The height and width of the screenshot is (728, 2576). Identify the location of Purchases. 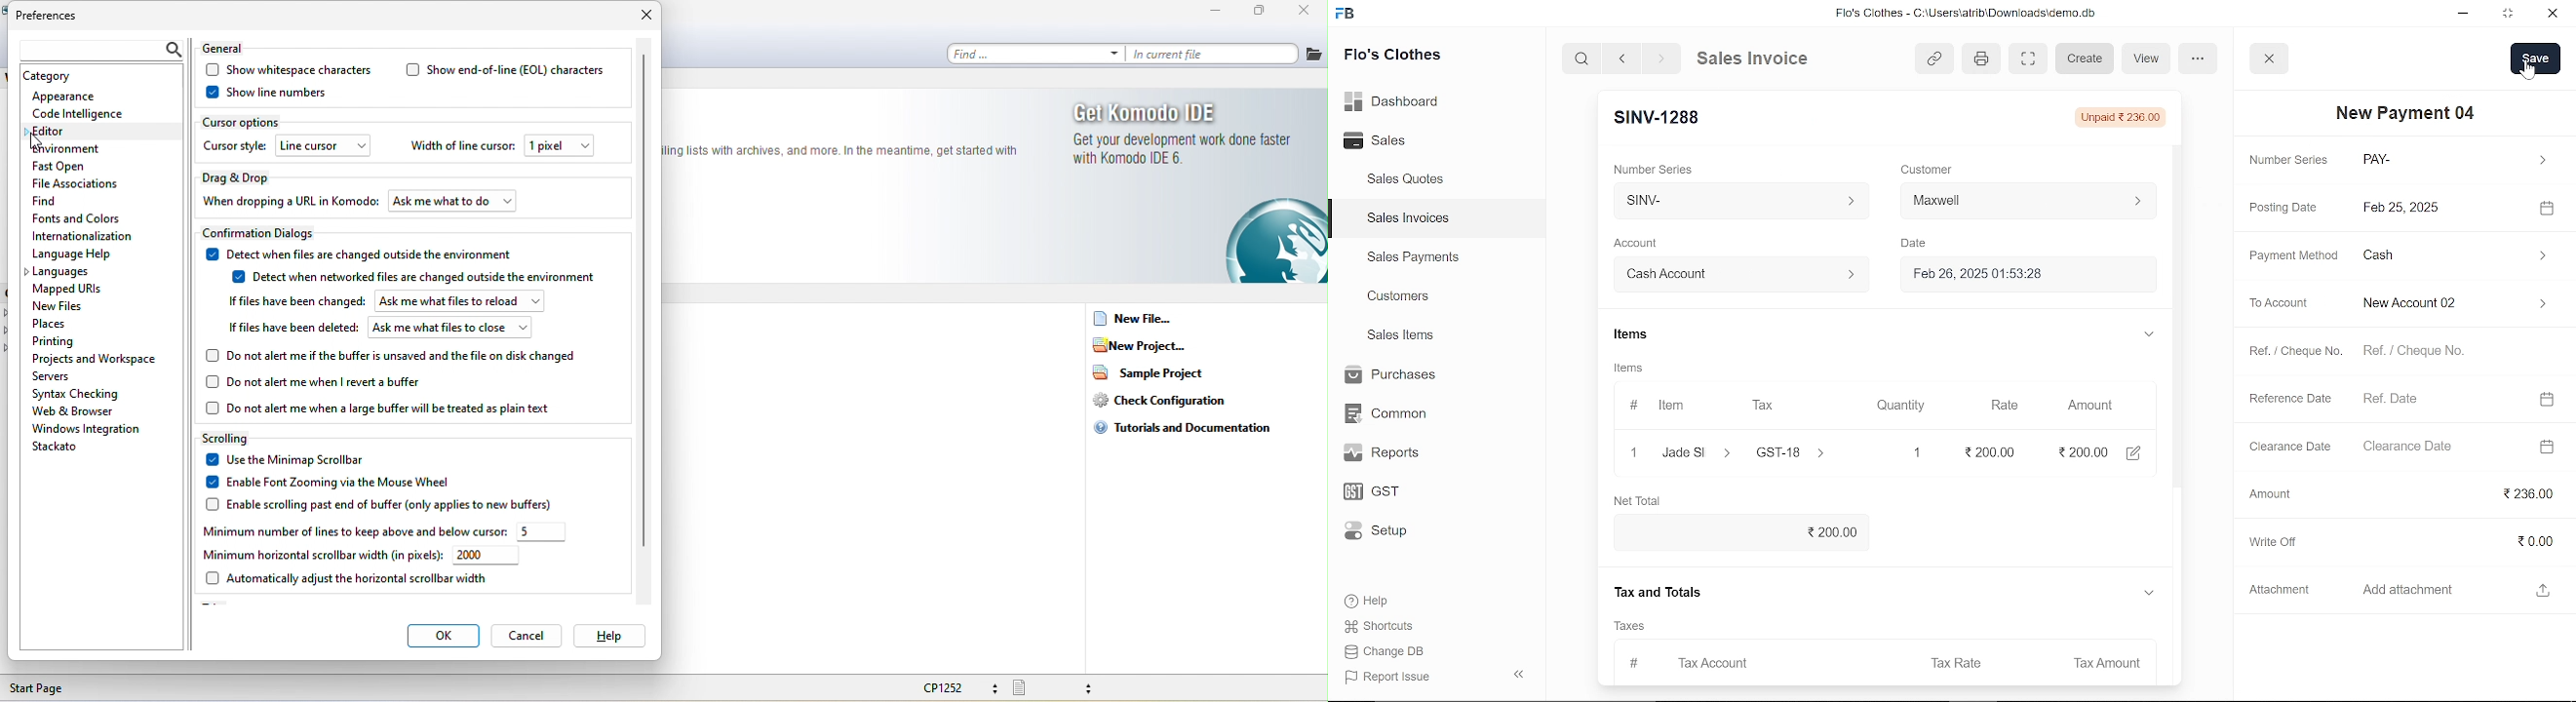
(1388, 375).